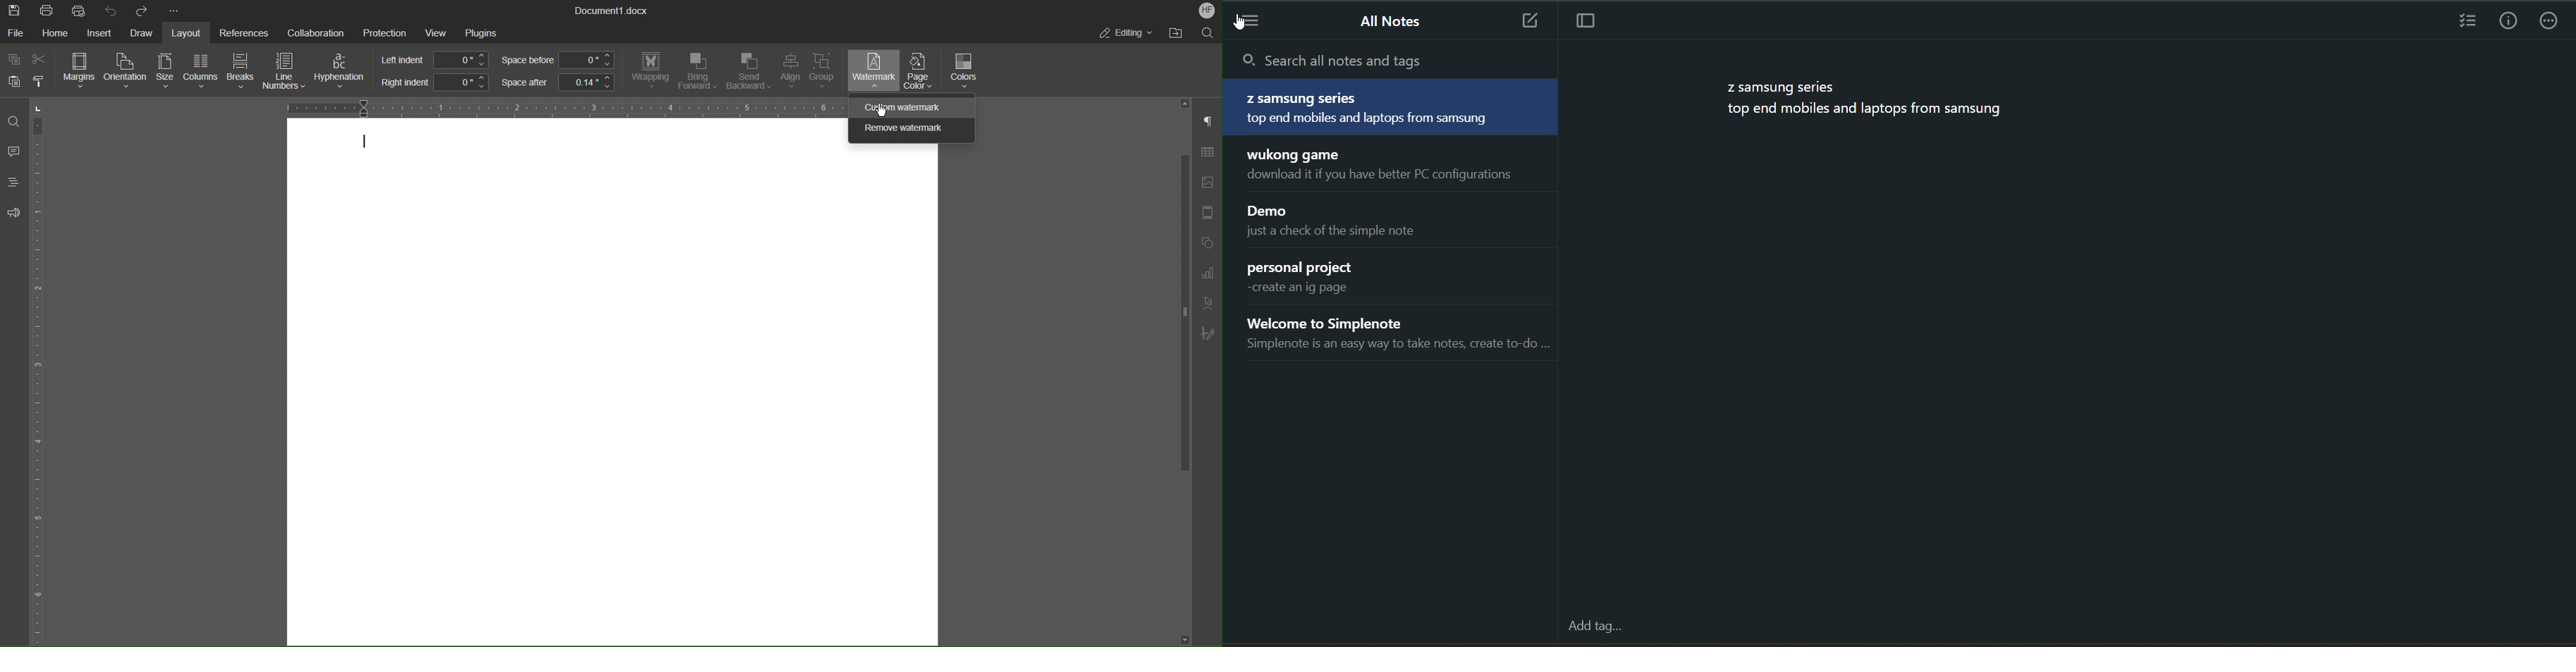 This screenshot has width=2576, height=672. I want to click on search all notes and tags, so click(1391, 61).